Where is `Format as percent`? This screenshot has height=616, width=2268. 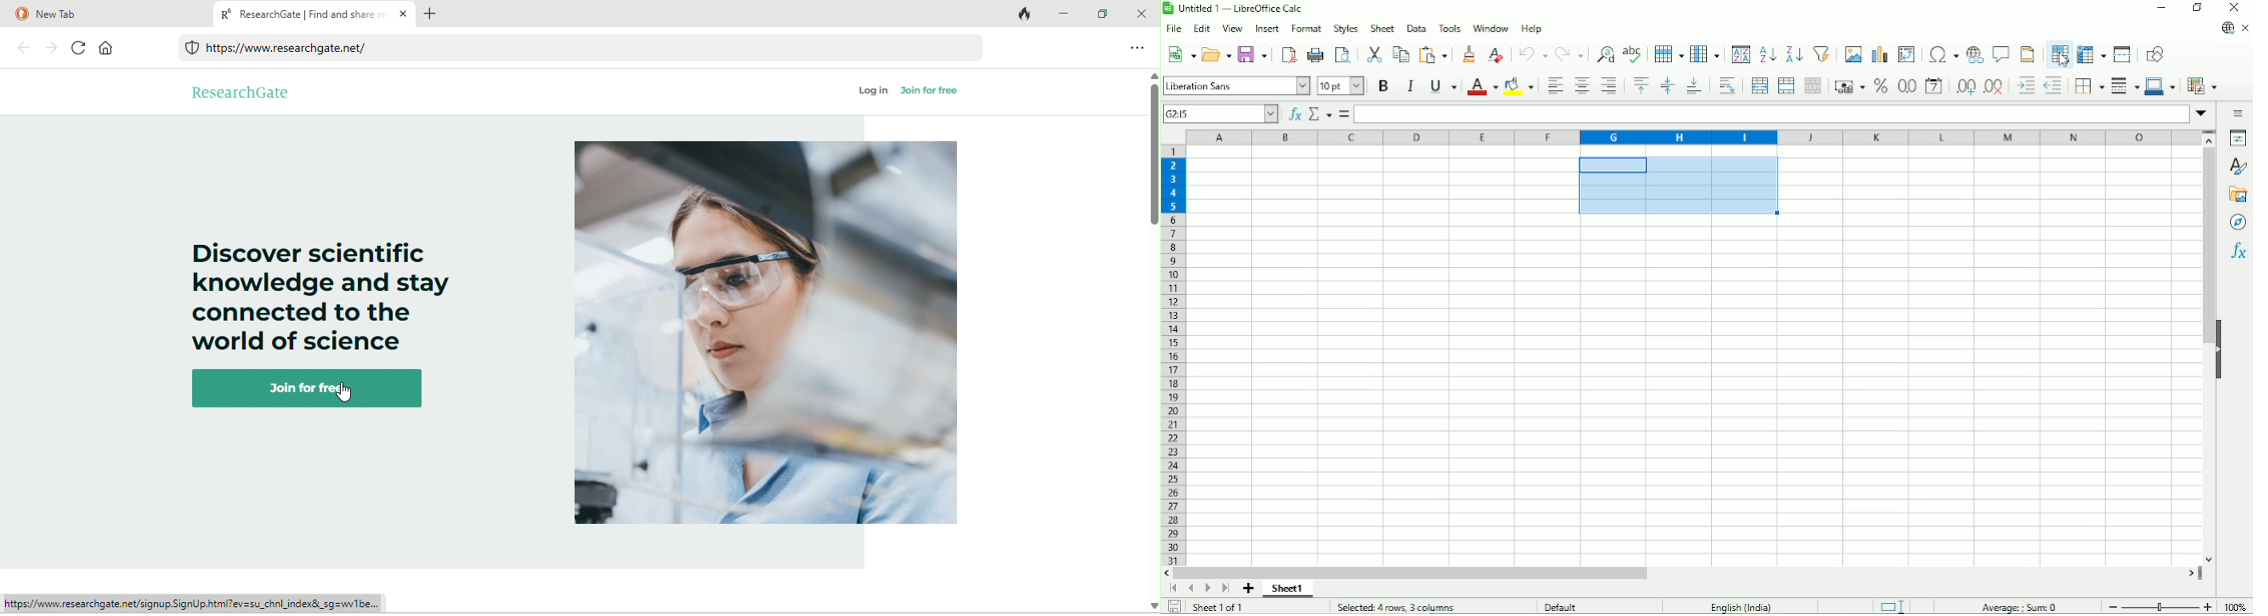
Format as percent is located at coordinates (1880, 86).